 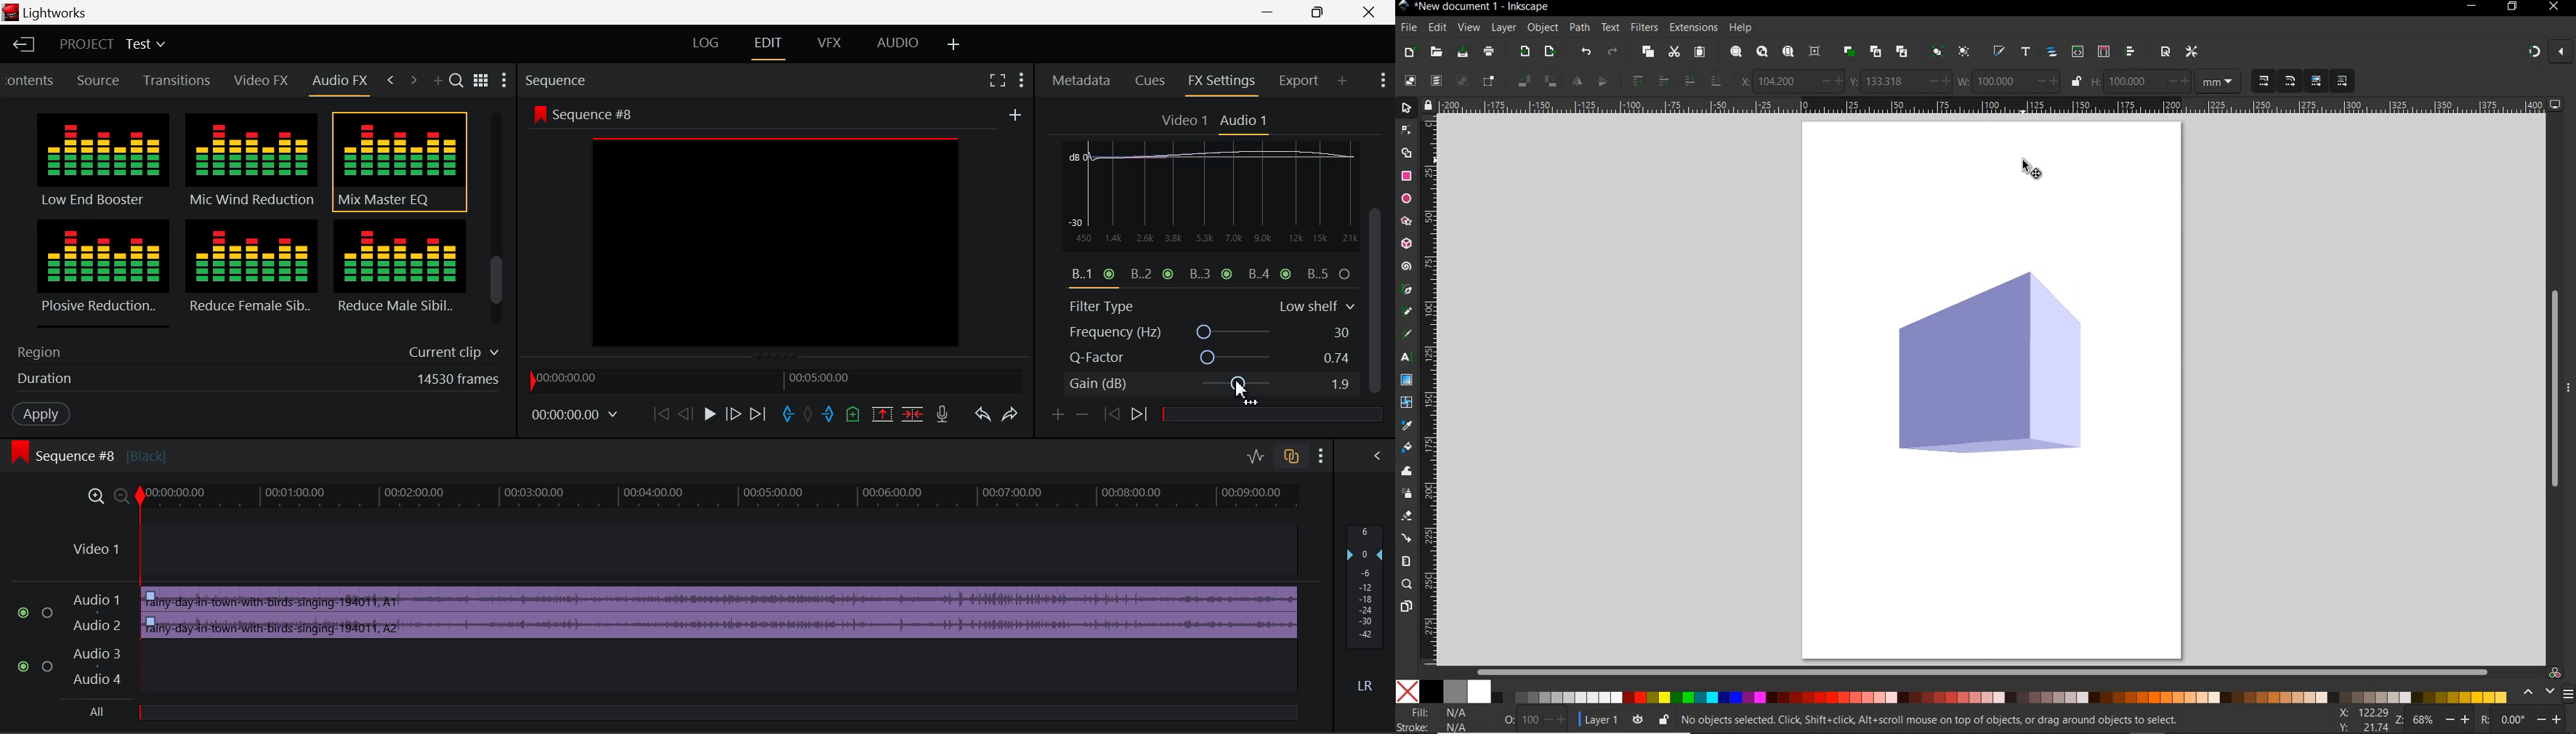 What do you see at coordinates (65, 13) in the screenshot?
I see `Lightworks` at bounding box center [65, 13].